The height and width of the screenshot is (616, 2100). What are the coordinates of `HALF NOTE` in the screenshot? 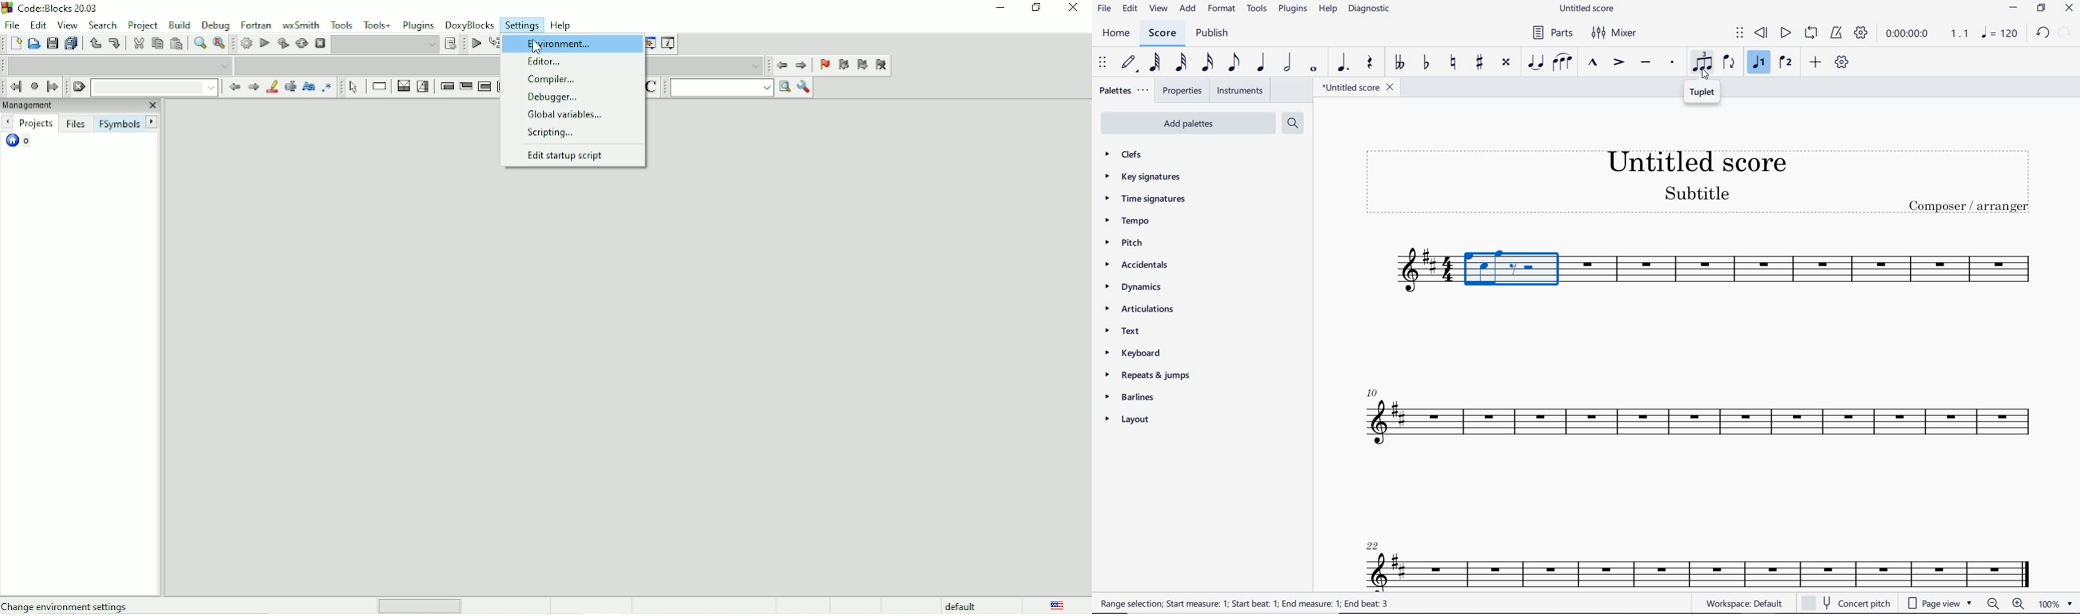 It's located at (1288, 64).